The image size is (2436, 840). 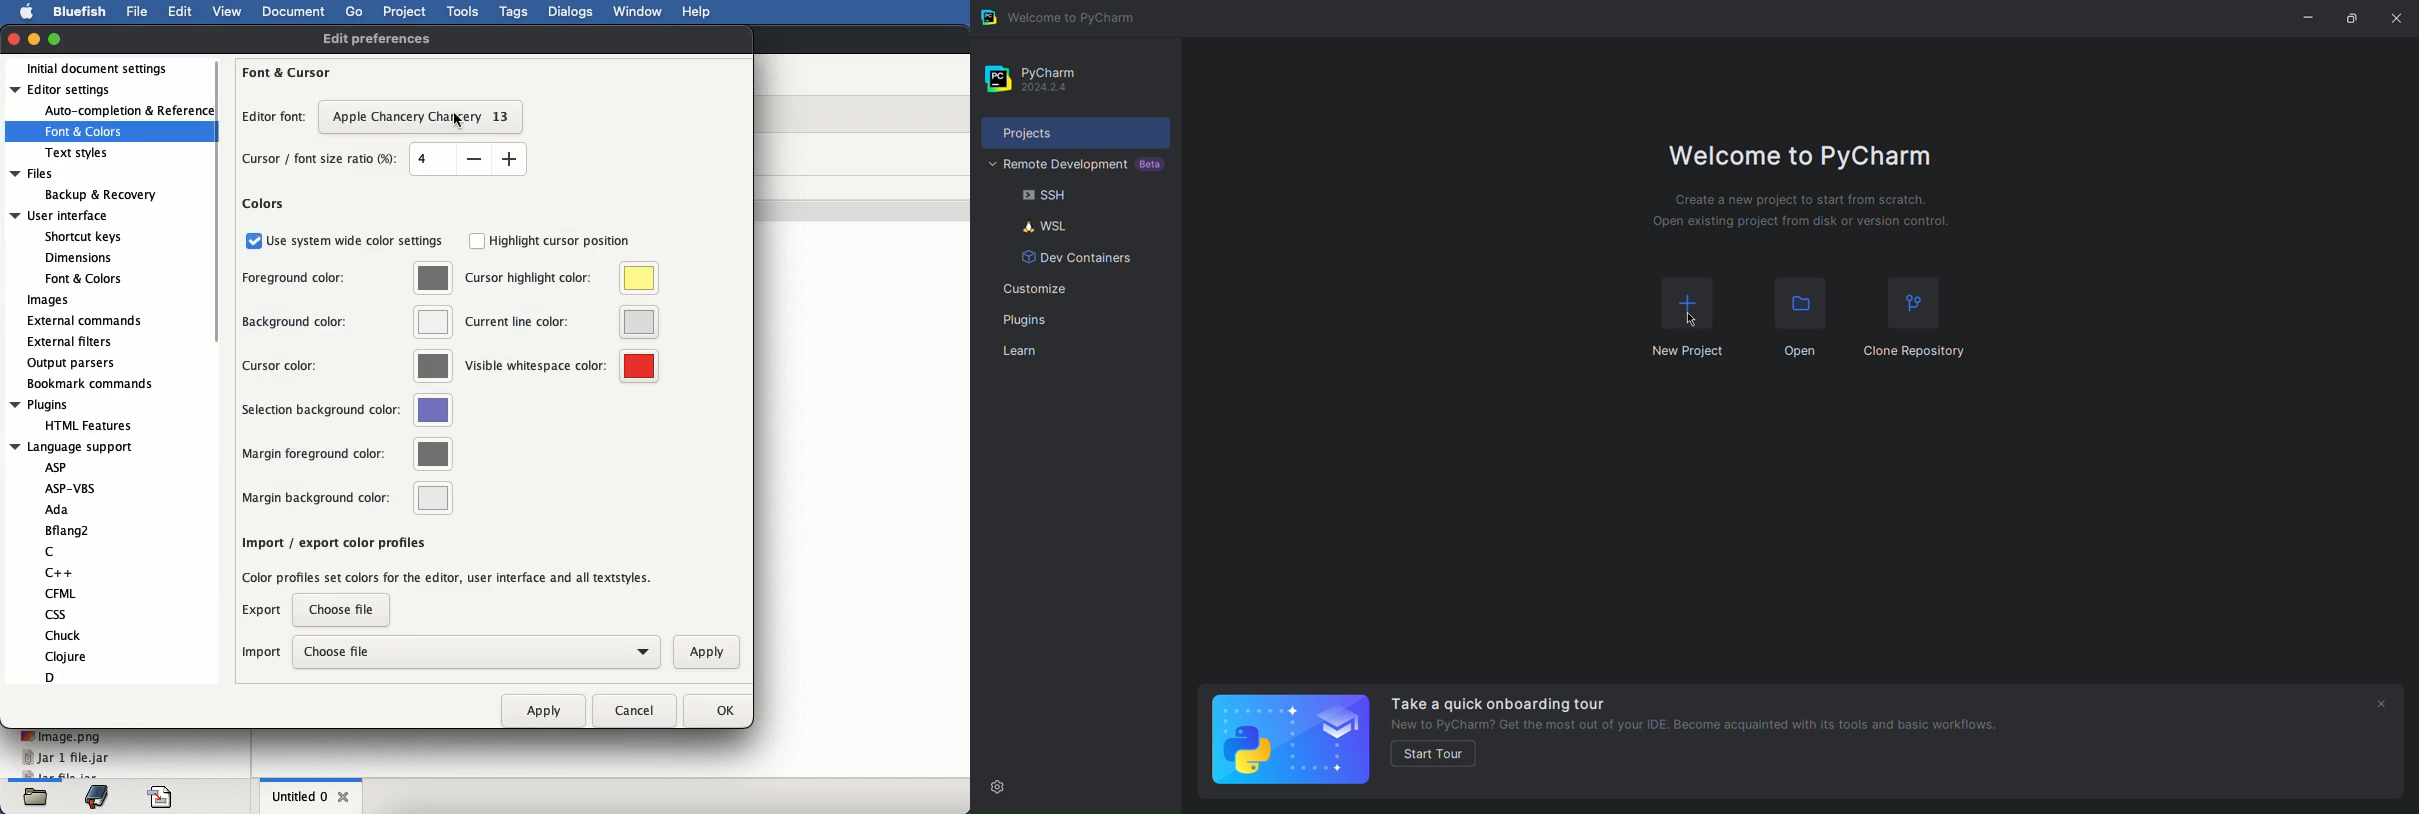 What do you see at coordinates (349, 411) in the screenshot?
I see `selection background color` at bounding box center [349, 411].